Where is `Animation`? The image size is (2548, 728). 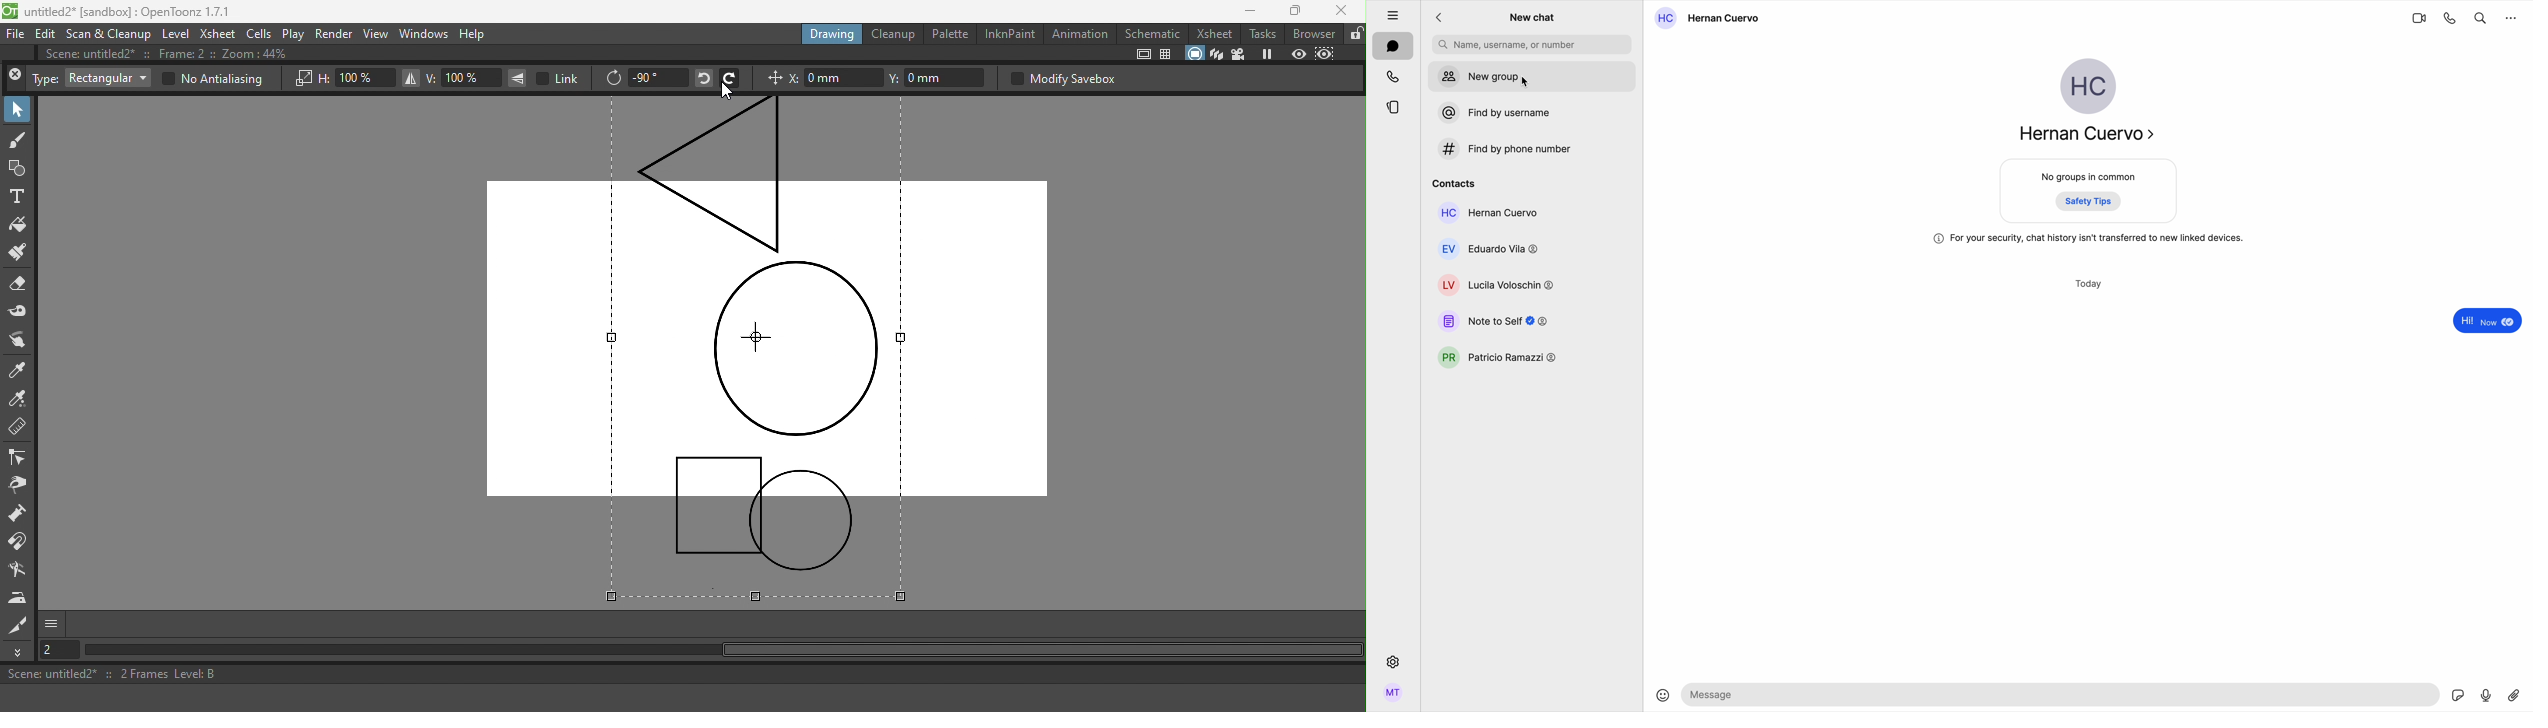 Animation is located at coordinates (1081, 33).